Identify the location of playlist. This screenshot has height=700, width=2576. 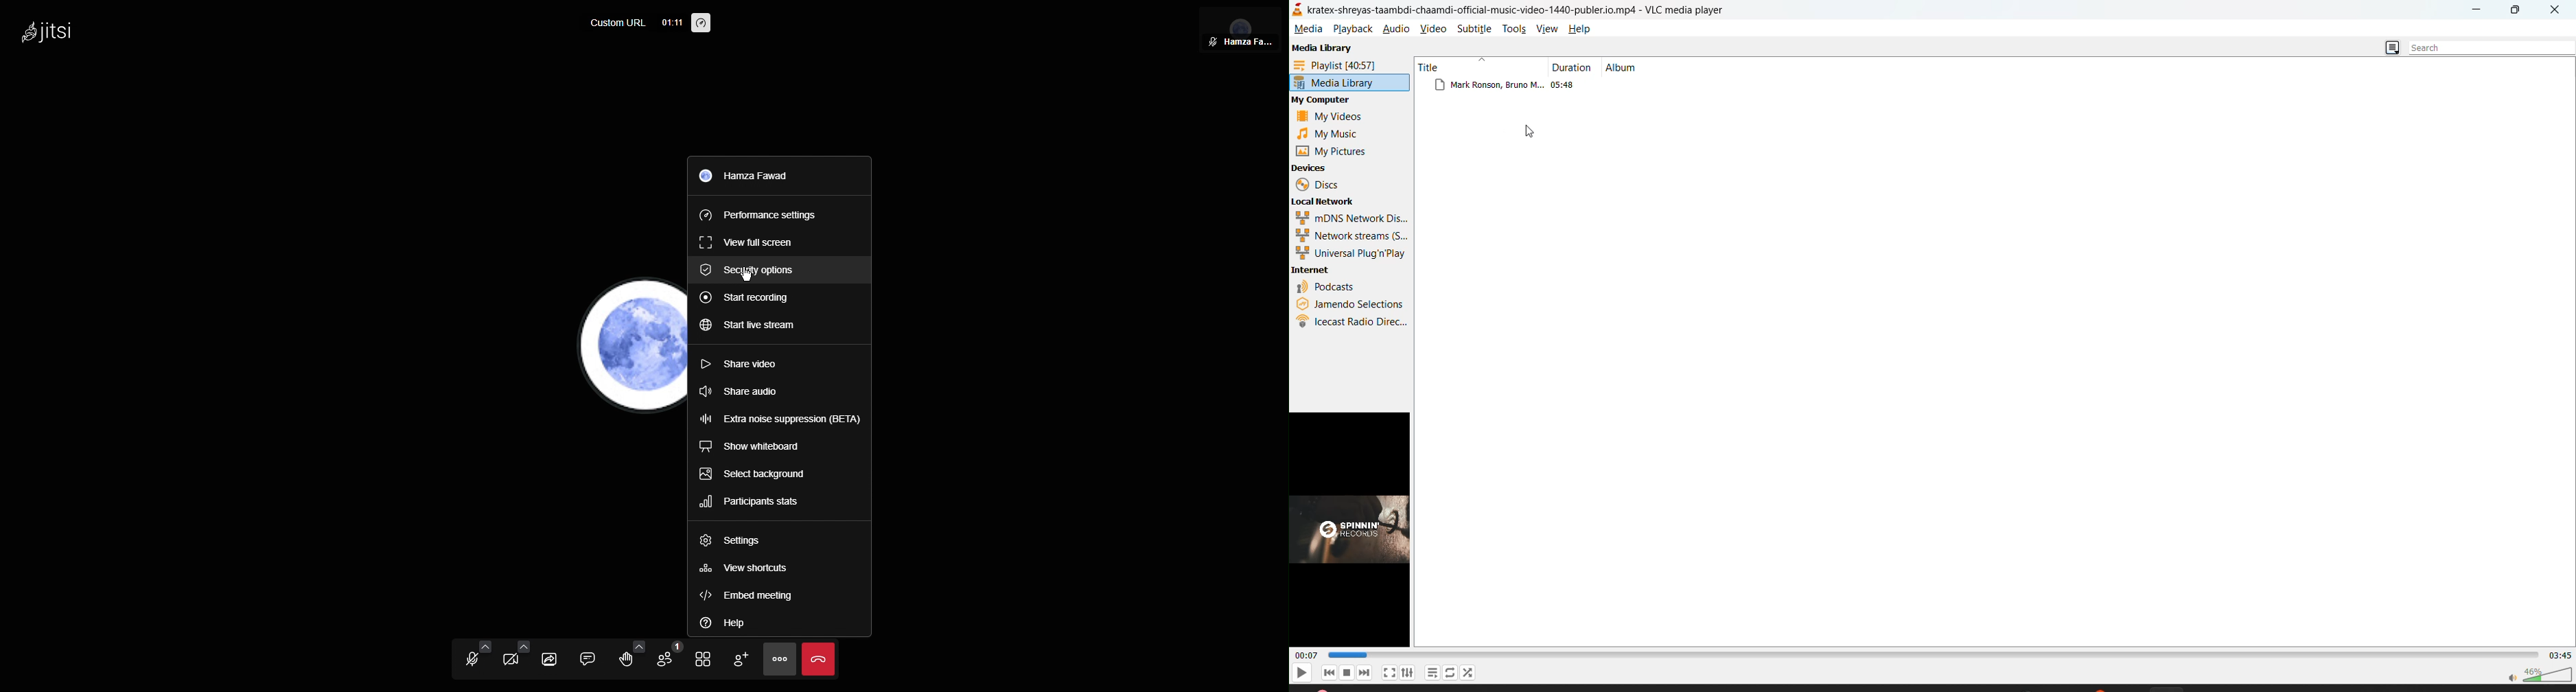
(1430, 674).